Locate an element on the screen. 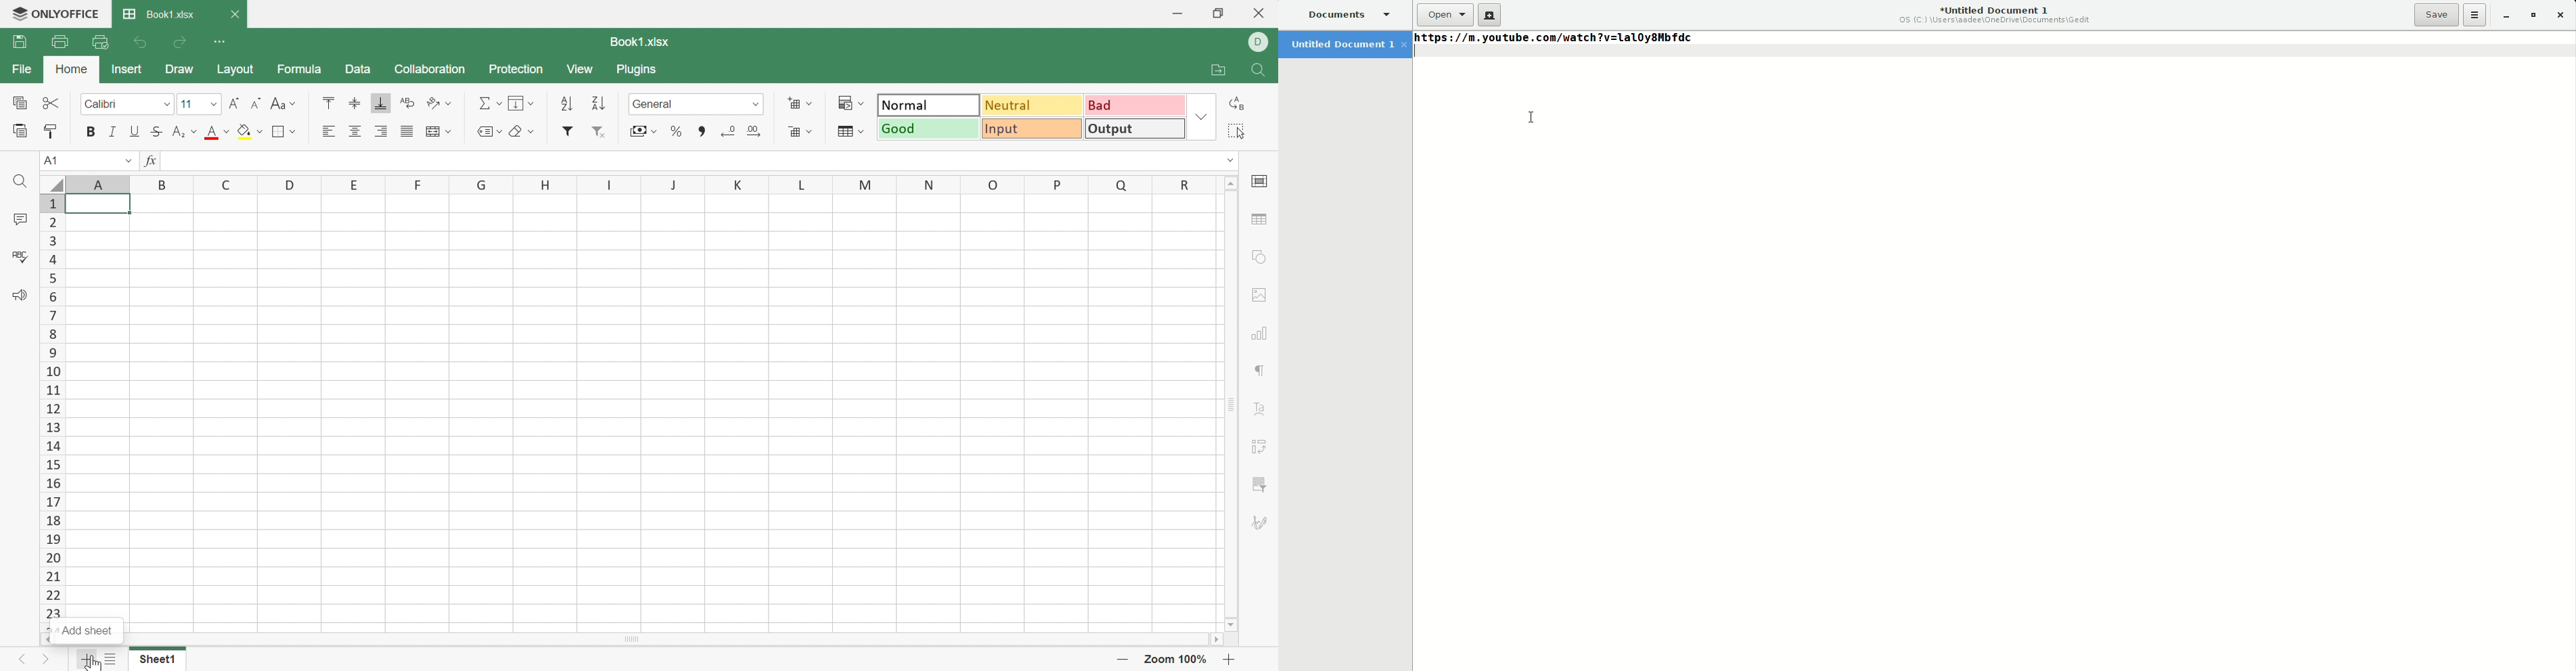  A1 is located at coordinates (51, 161).